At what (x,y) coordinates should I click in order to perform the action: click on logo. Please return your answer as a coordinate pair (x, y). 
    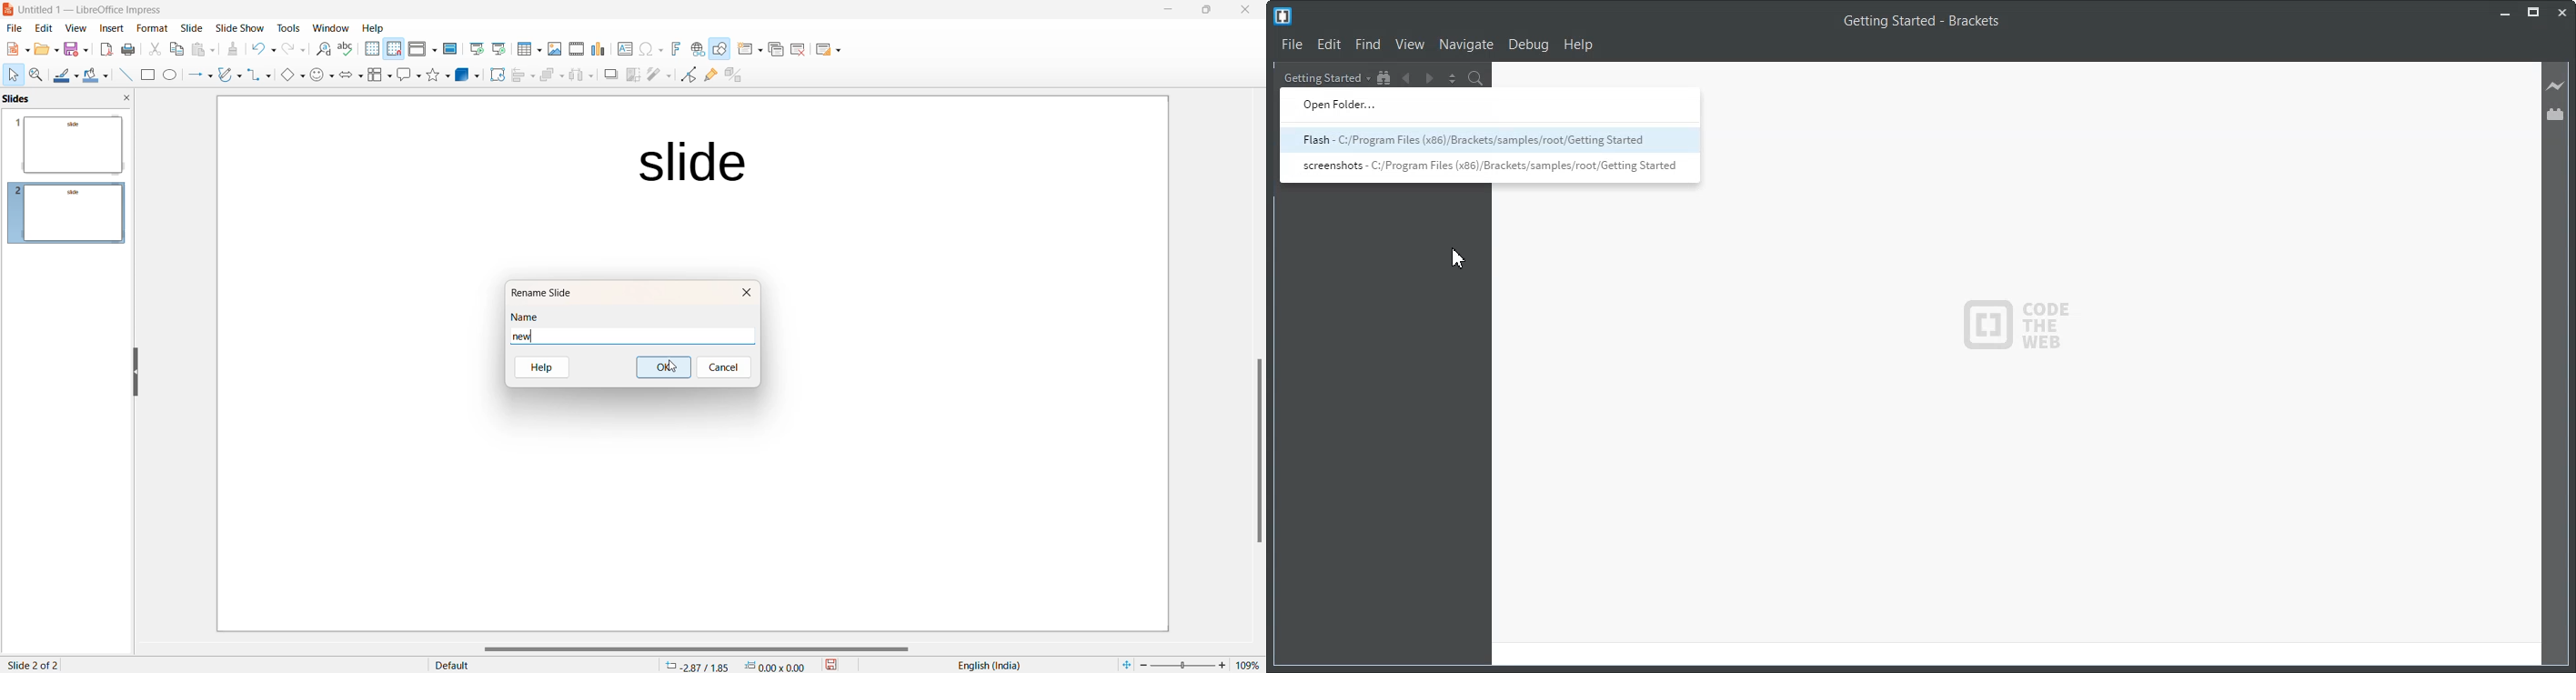
    Looking at the image, I should click on (2023, 327).